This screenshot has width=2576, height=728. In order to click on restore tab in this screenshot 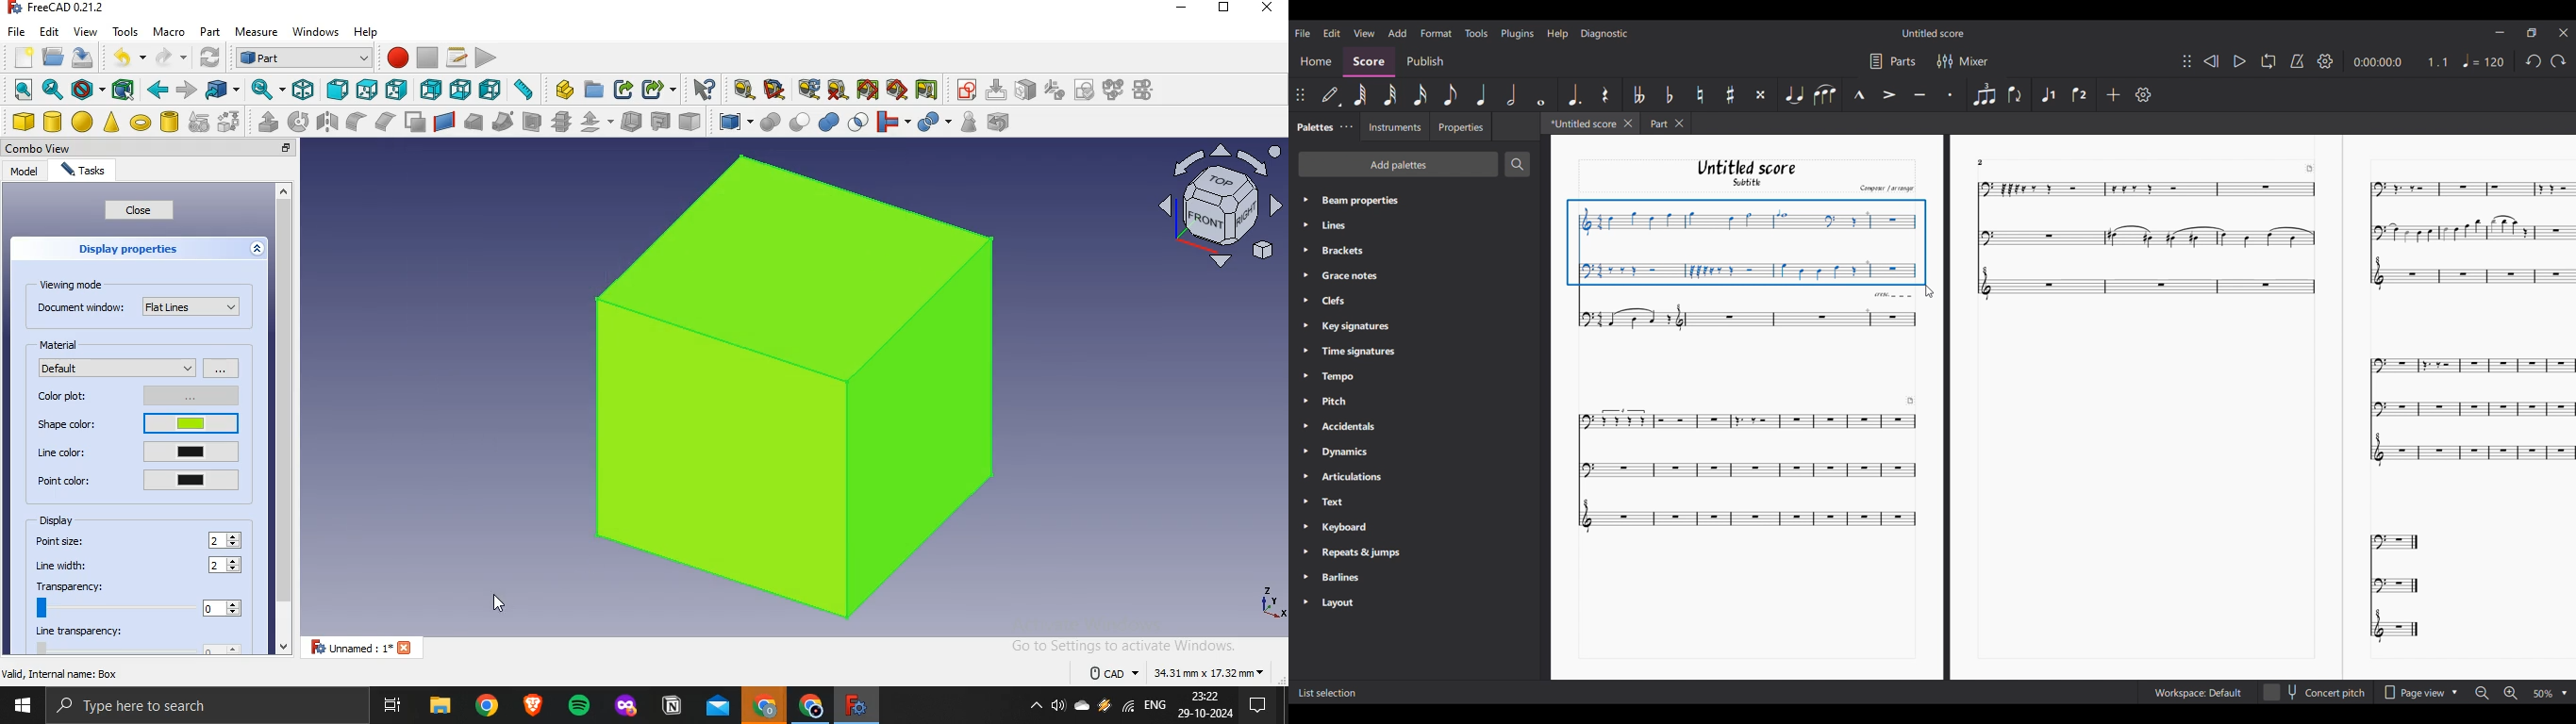, I will do `click(265, 148)`.